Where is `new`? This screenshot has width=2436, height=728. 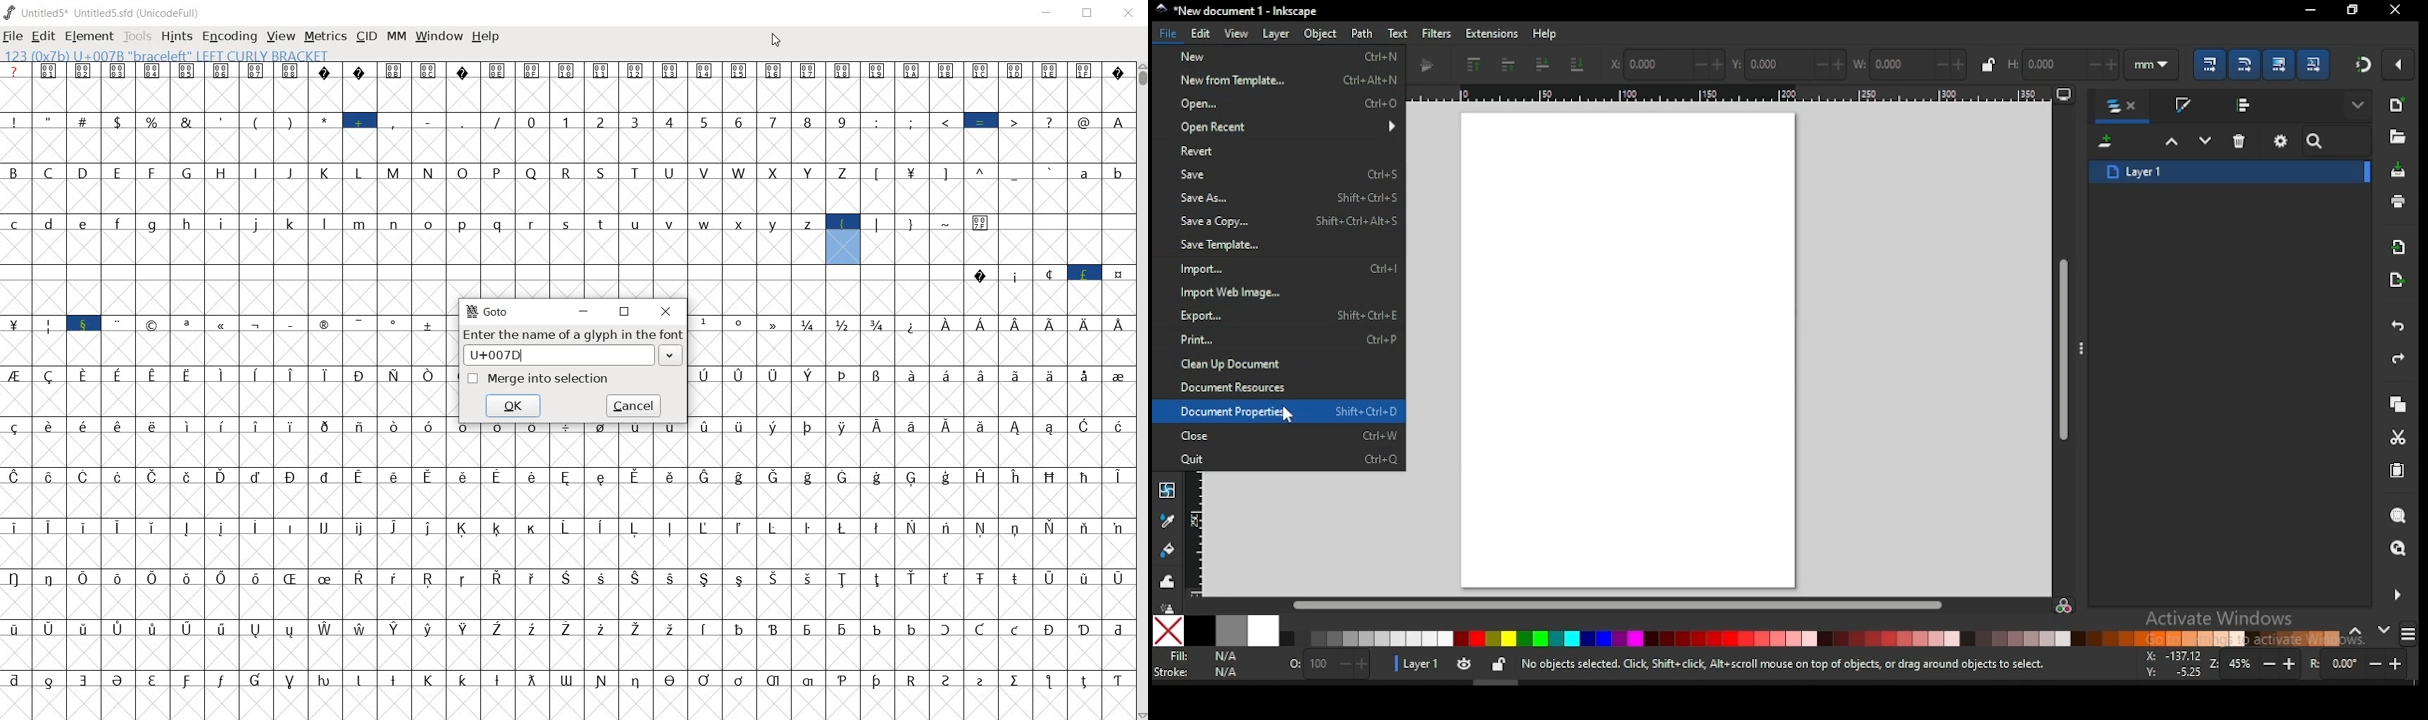 new is located at coordinates (1285, 56).